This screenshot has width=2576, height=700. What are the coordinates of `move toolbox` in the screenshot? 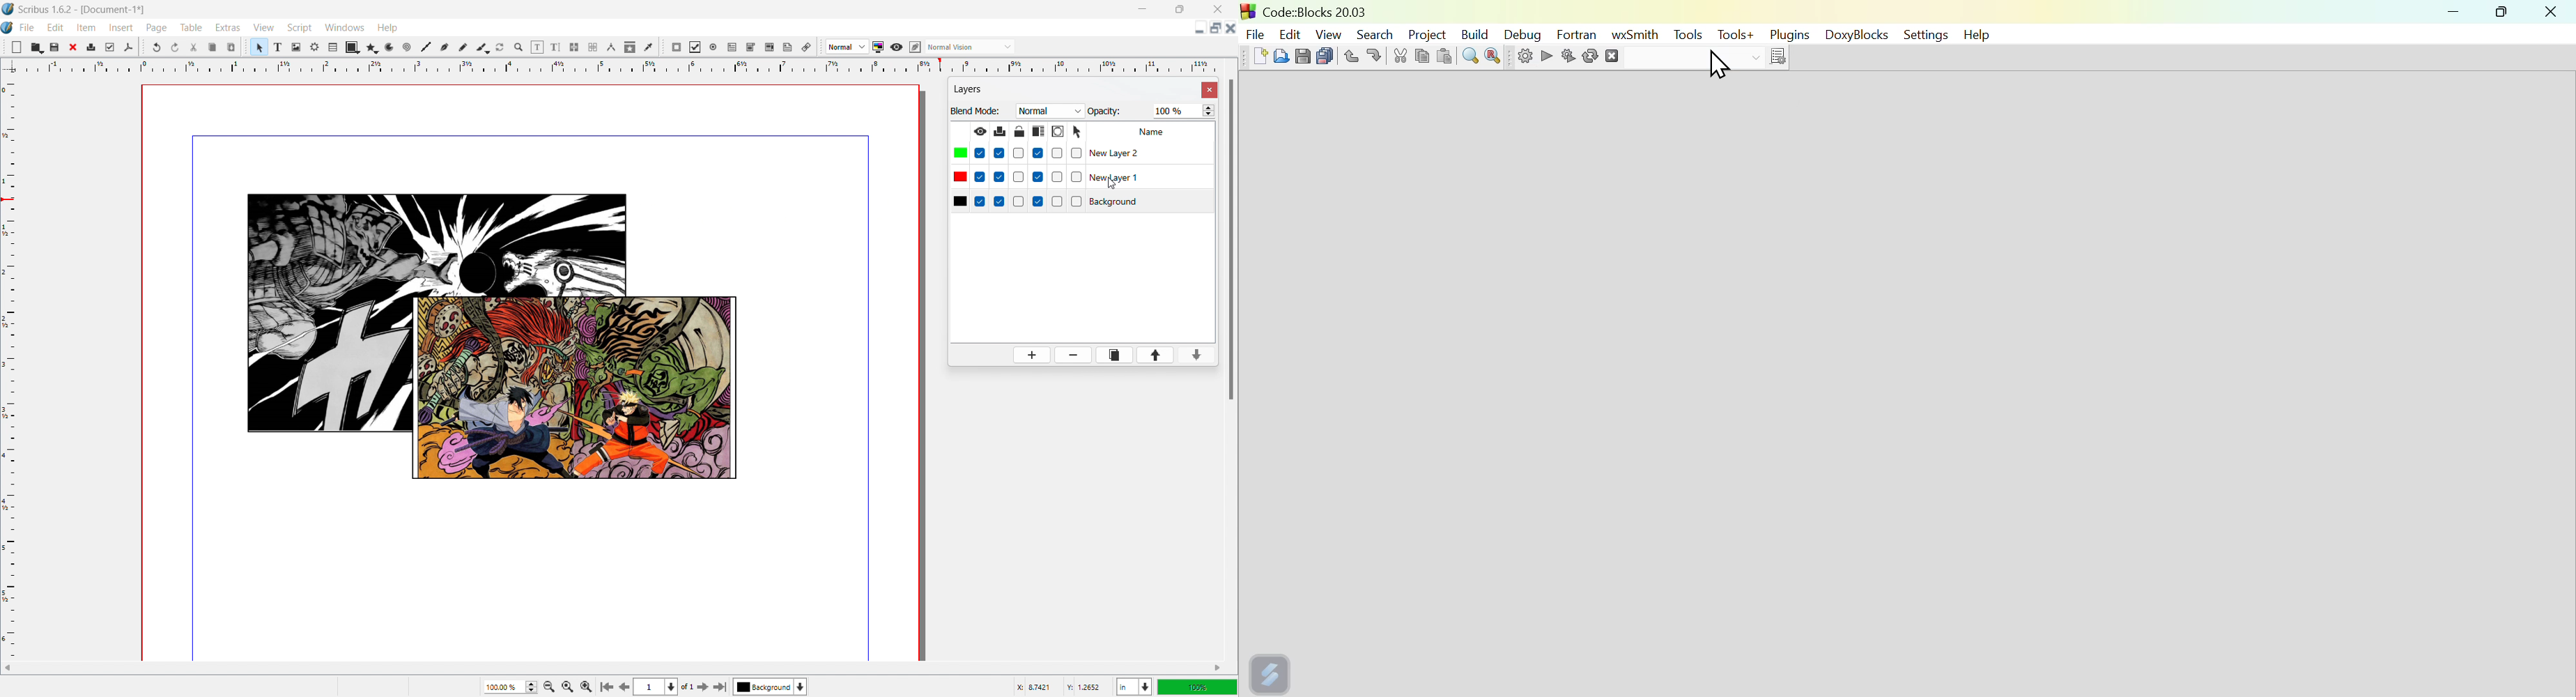 It's located at (663, 47).